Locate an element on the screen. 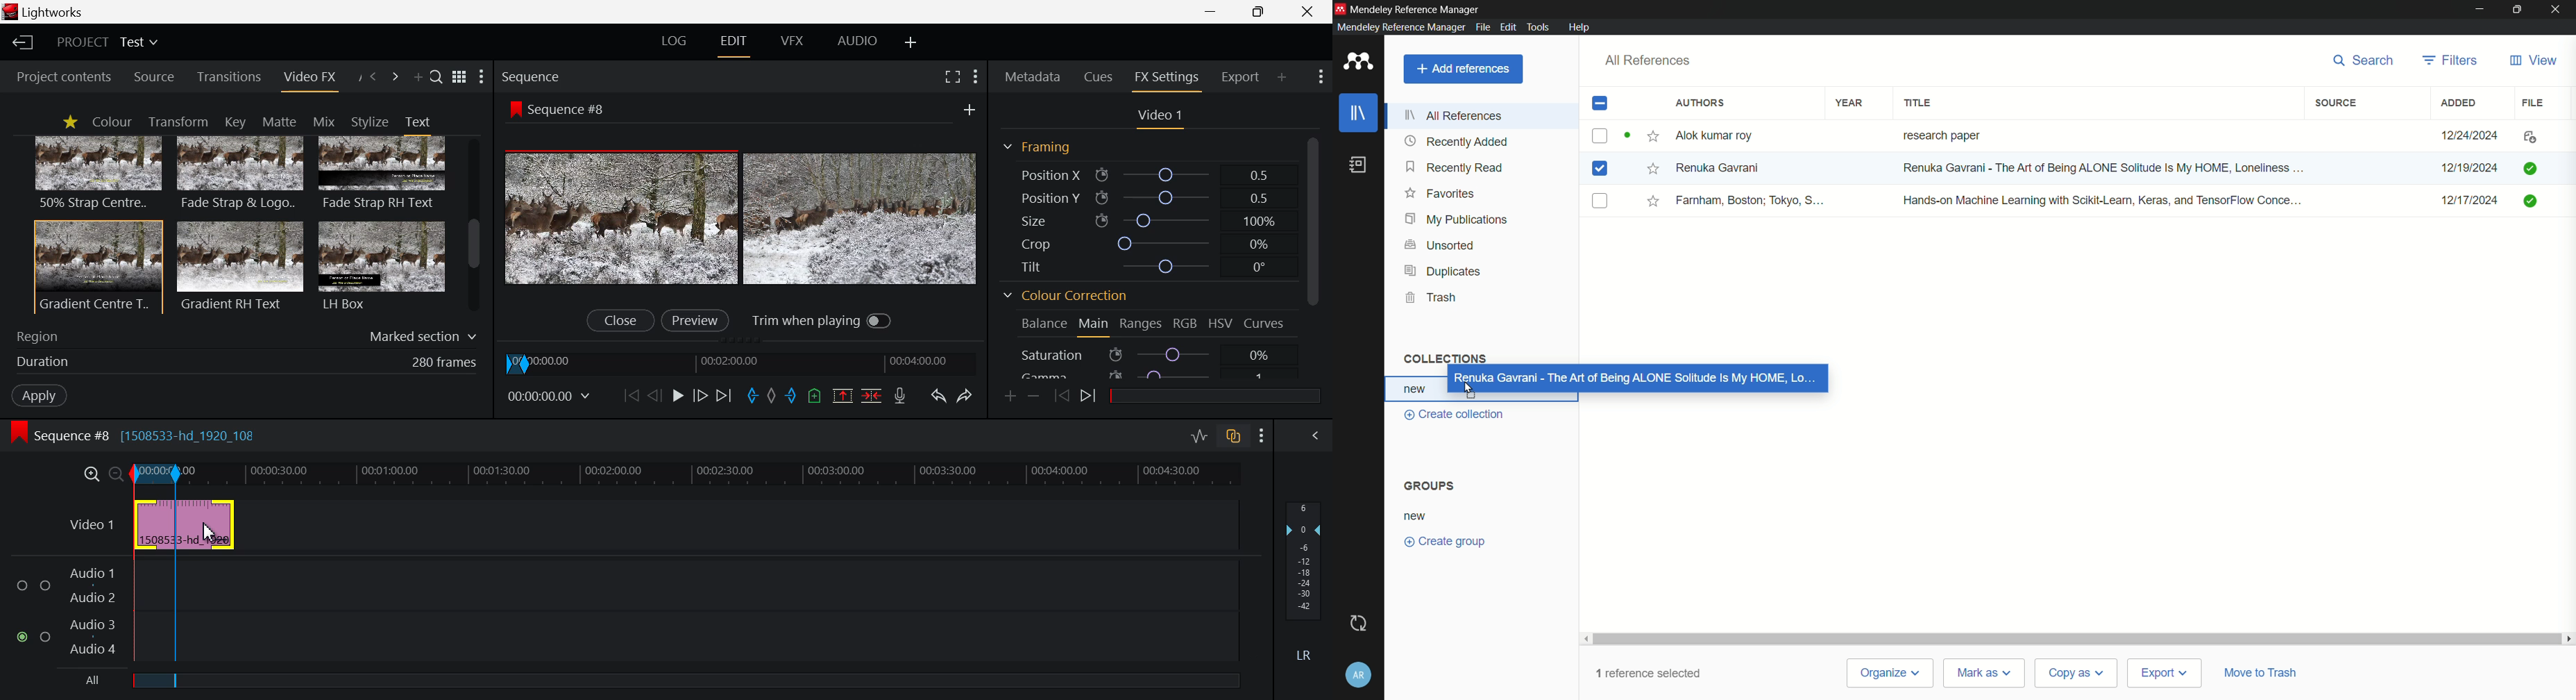 This screenshot has height=700, width=2576. Region is located at coordinates (247, 333).